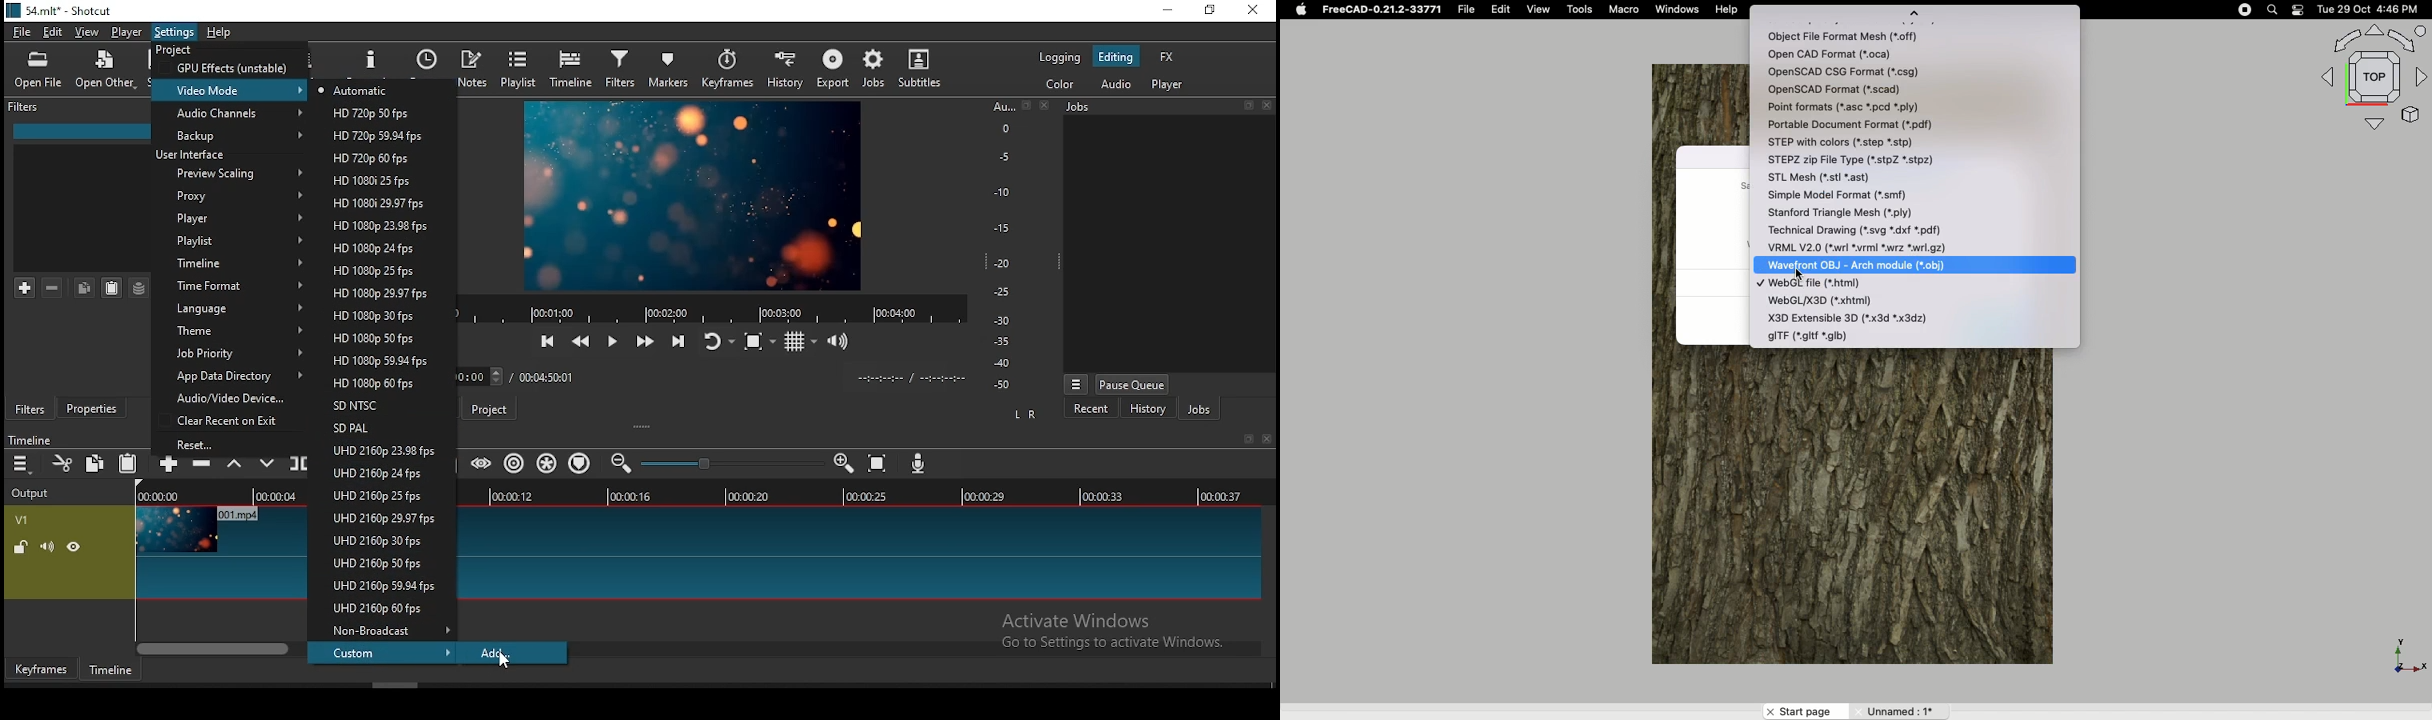 The width and height of the screenshot is (2436, 728). Describe the element at coordinates (427, 63) in the screenshot. I see `recent` at that location.